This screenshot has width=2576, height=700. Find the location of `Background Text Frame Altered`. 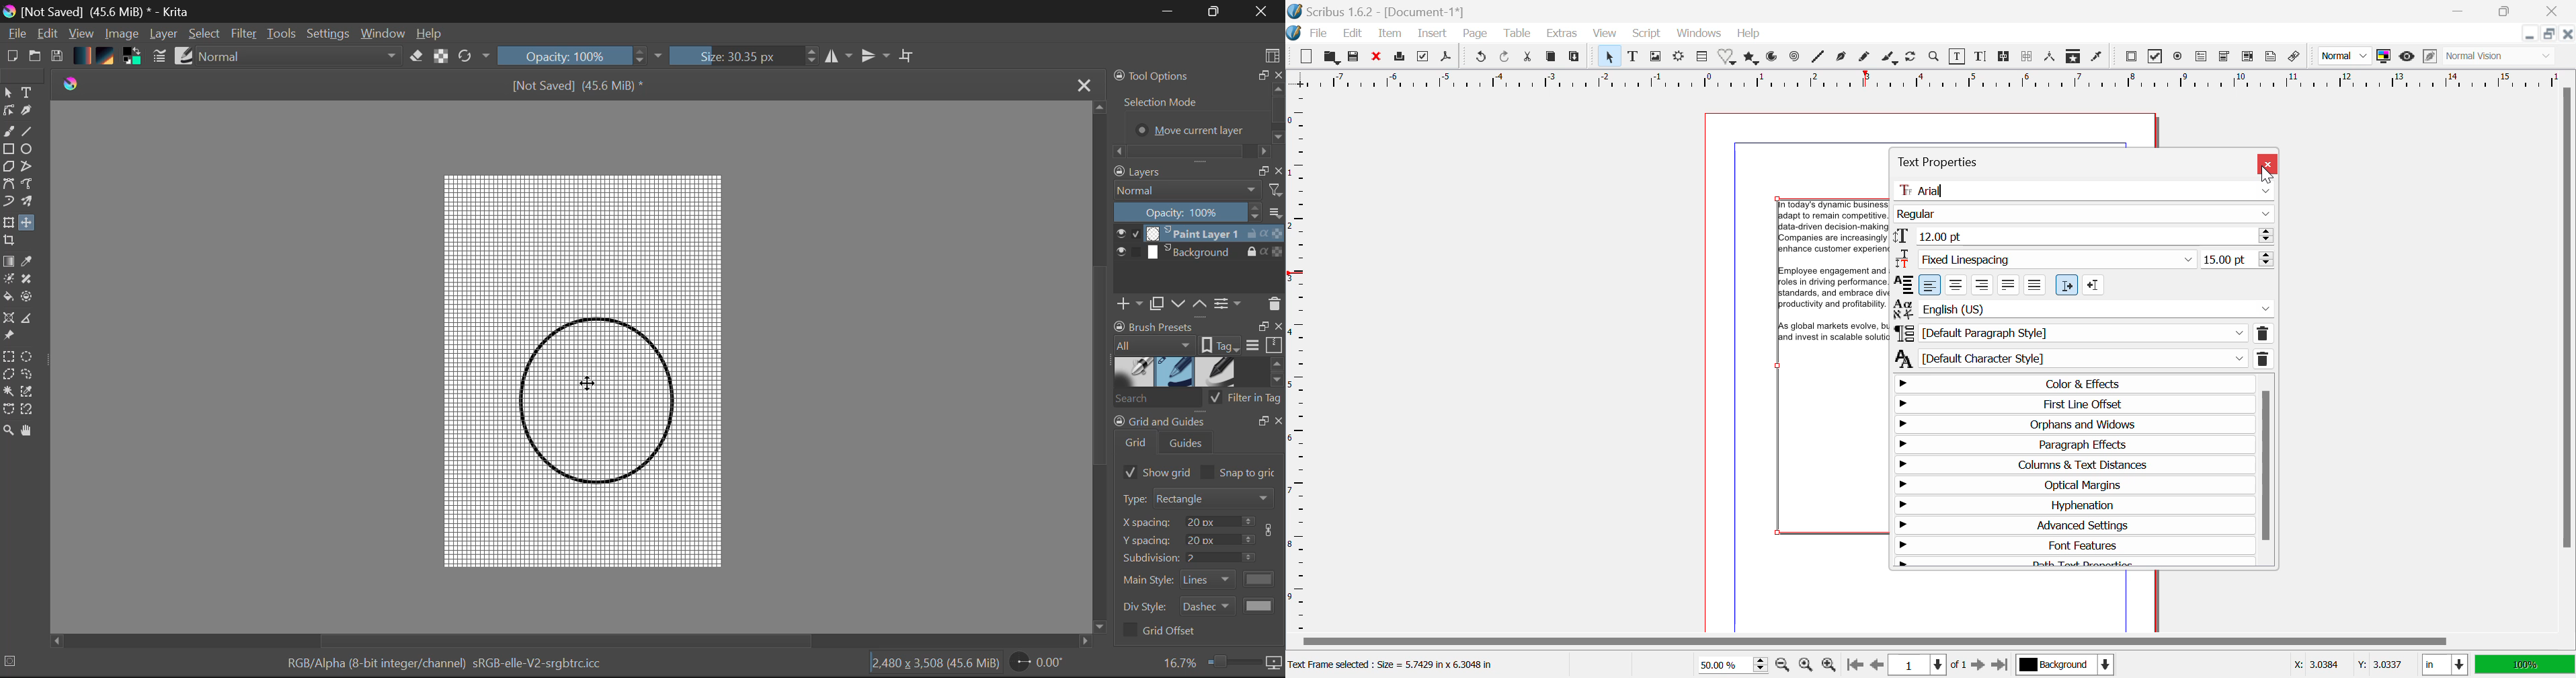

Background Text Frame Altered is located at coordinates (1829, 285).